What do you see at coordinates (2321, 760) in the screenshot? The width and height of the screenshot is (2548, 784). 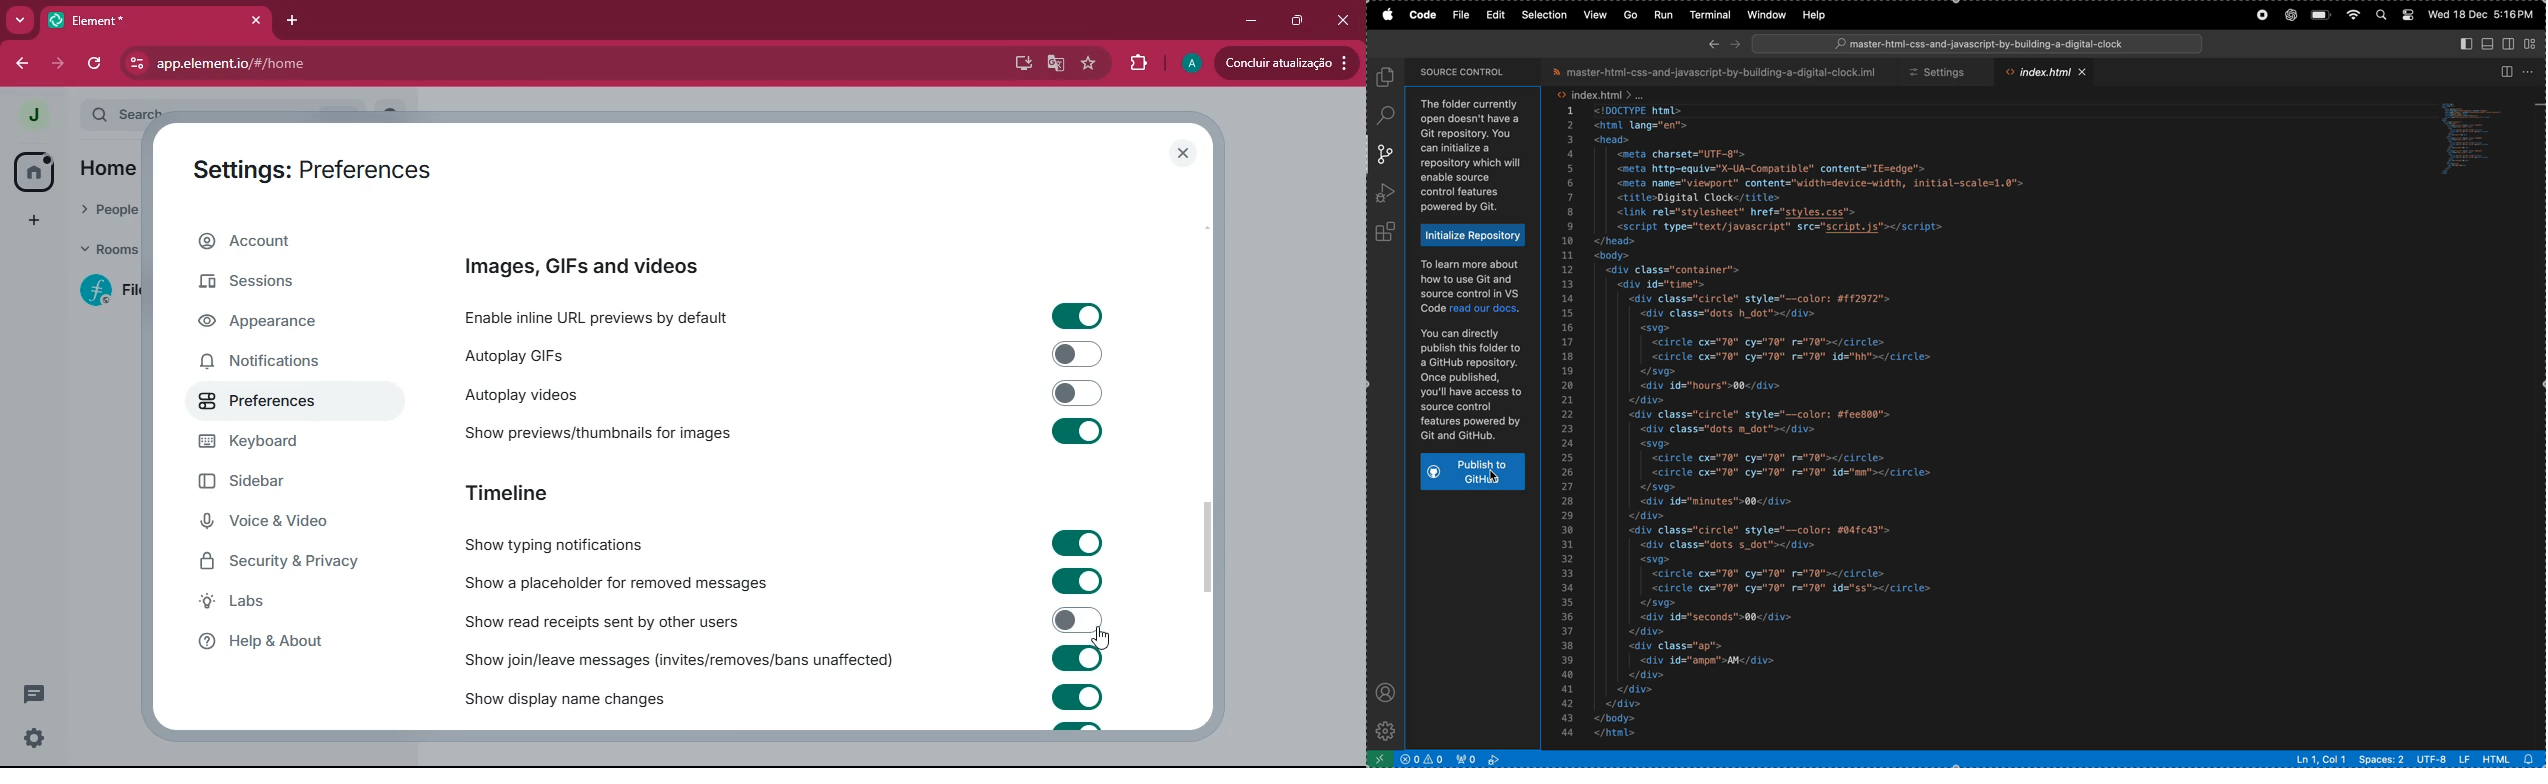 I see `Ln1 col 2` at bounding box center [2321, 760].